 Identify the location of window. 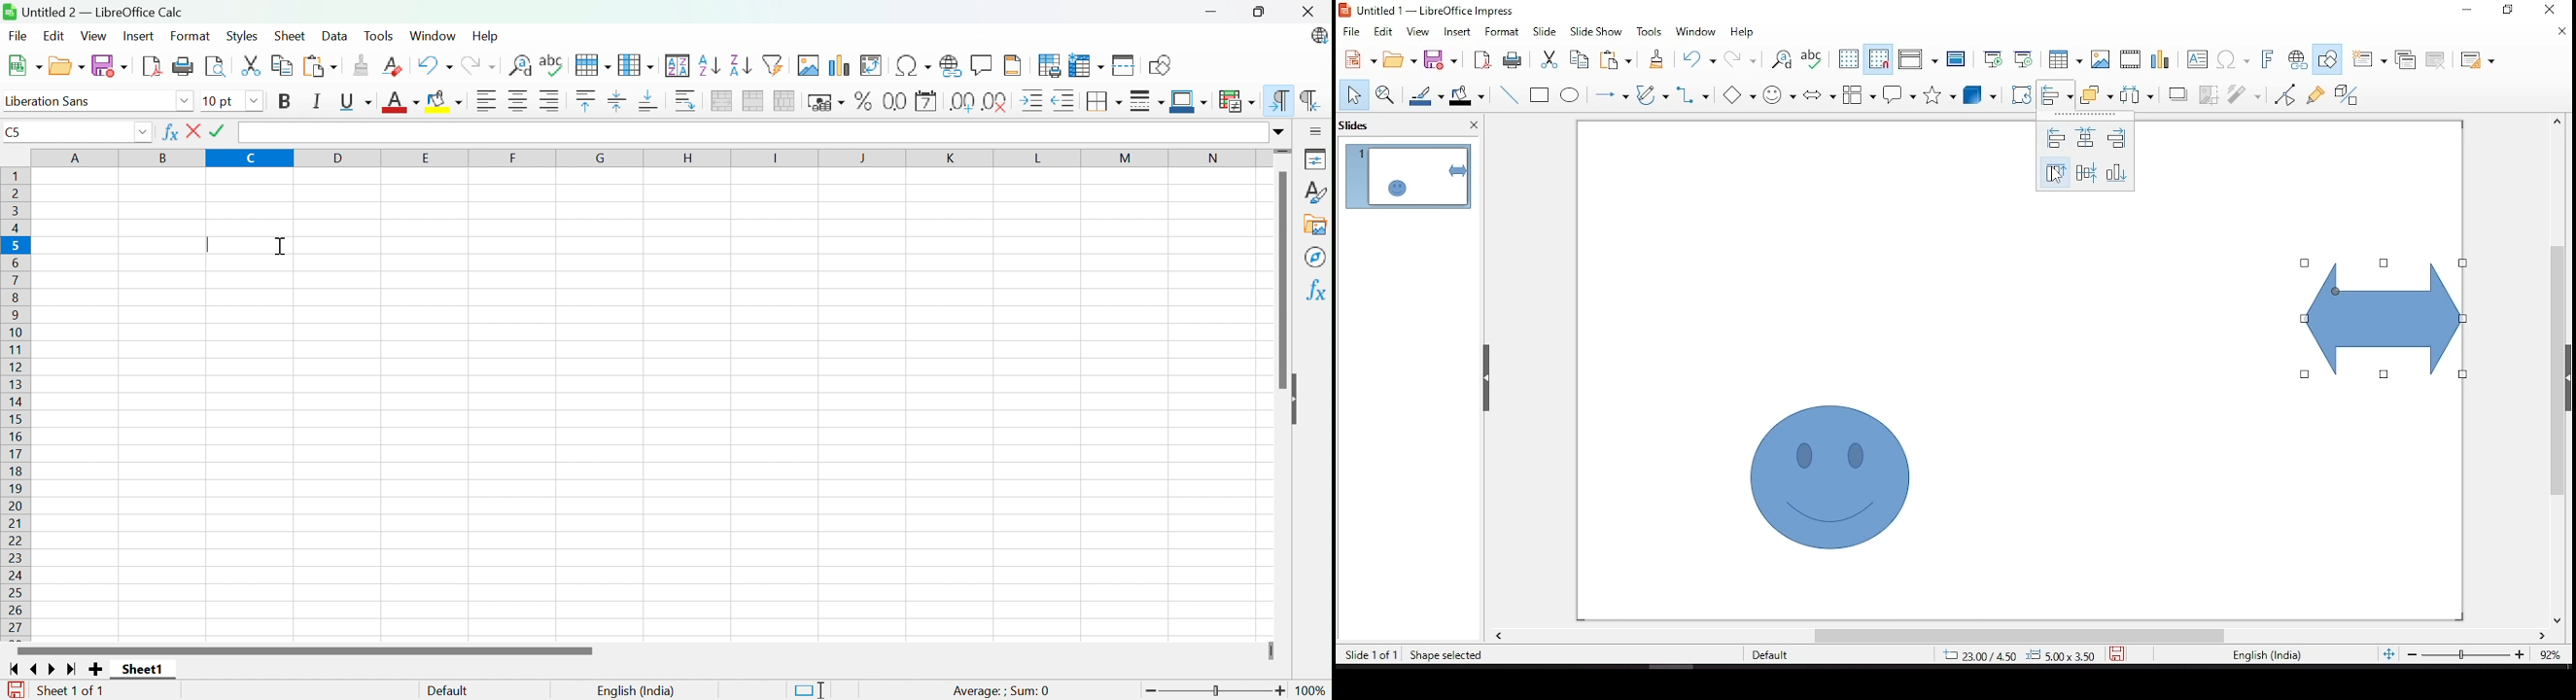
(1699, 32).